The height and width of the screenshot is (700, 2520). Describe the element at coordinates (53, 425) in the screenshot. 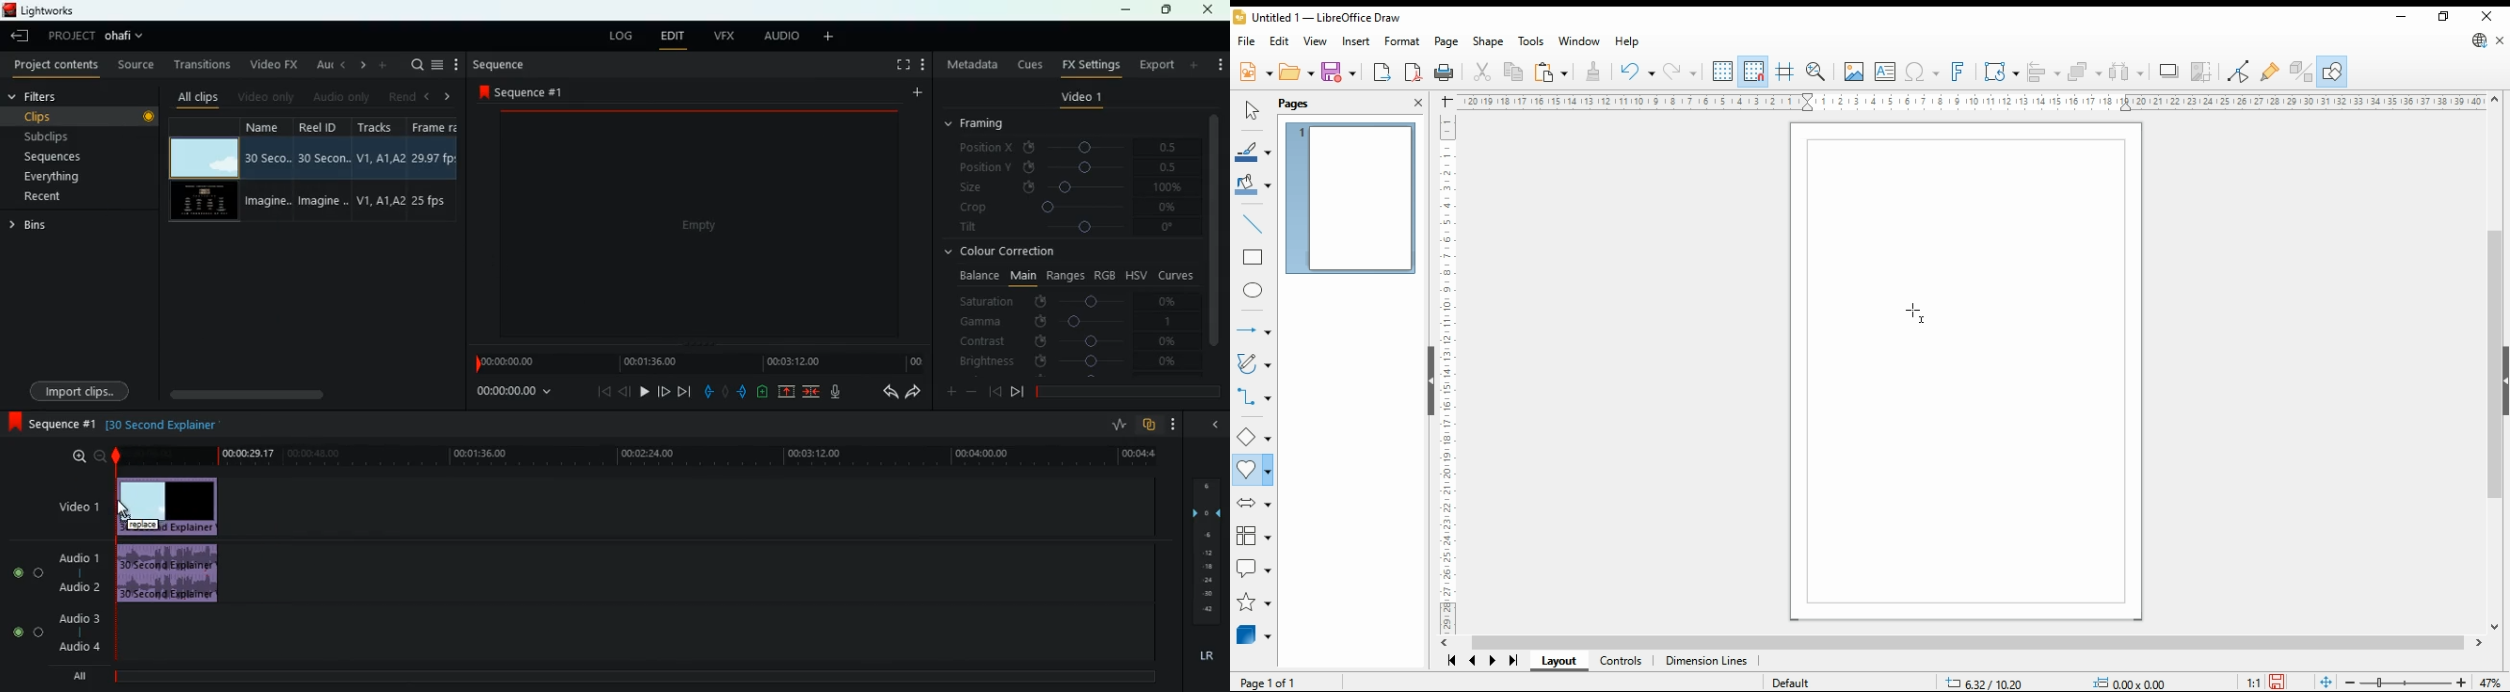

I see `sequence` at that location.